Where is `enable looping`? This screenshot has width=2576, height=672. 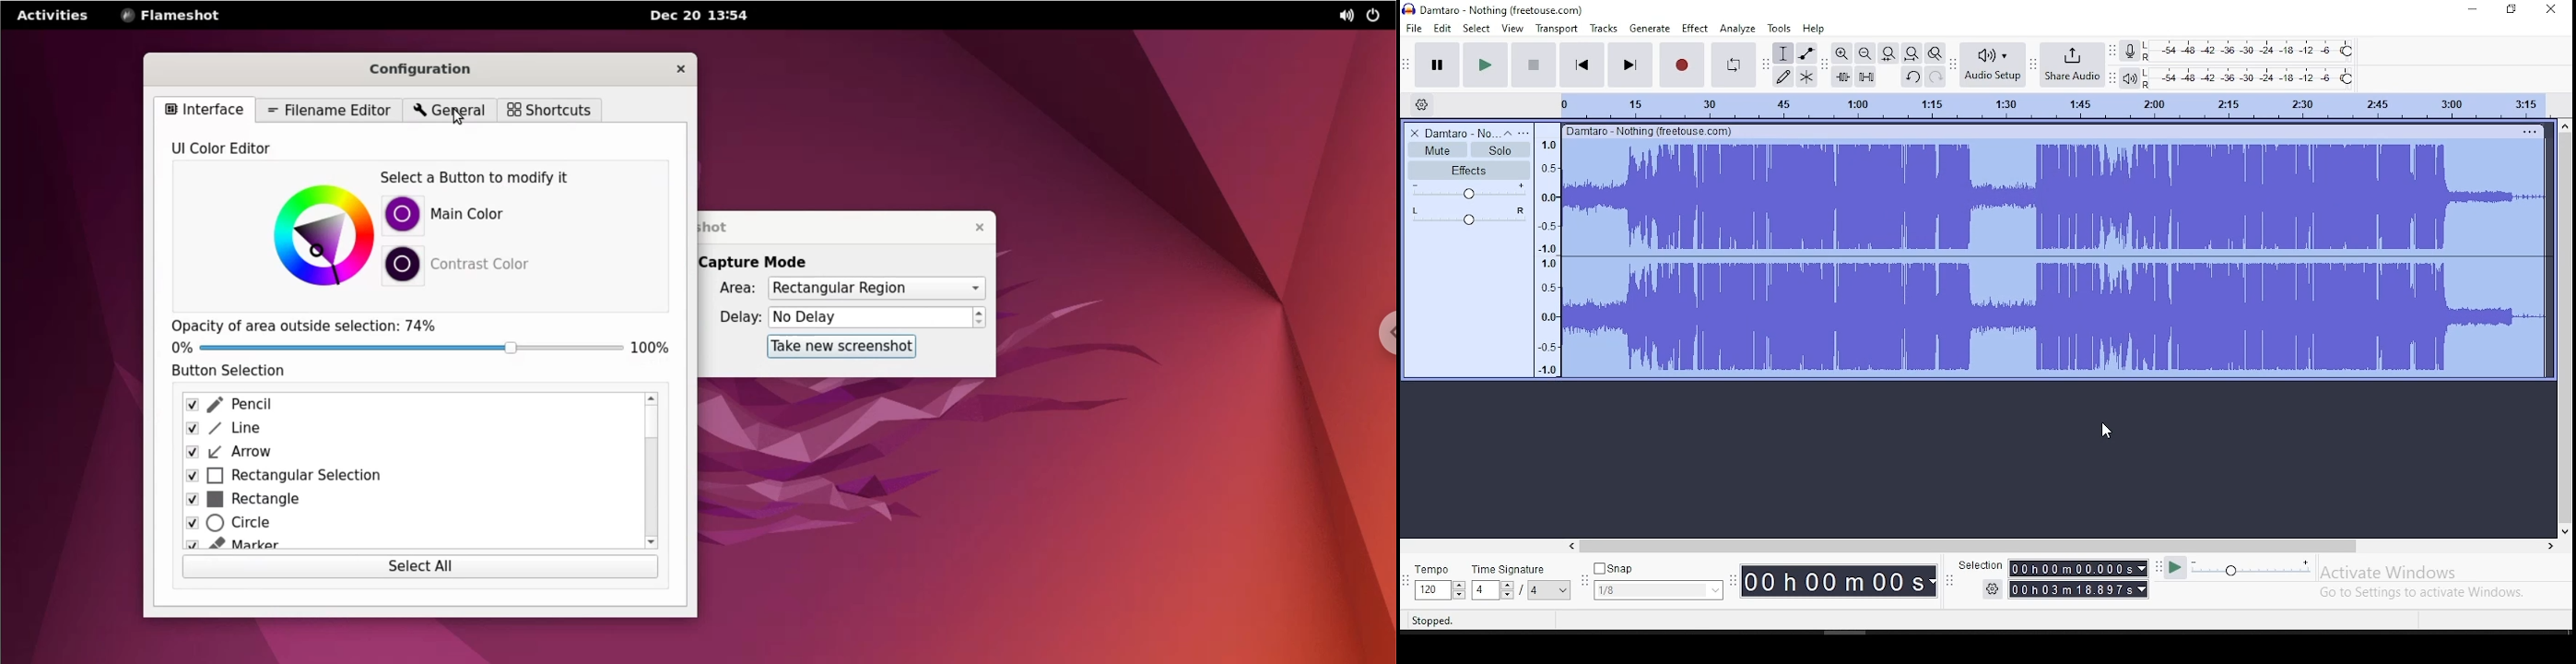
enable looping is located at coordinates (1734, 65).